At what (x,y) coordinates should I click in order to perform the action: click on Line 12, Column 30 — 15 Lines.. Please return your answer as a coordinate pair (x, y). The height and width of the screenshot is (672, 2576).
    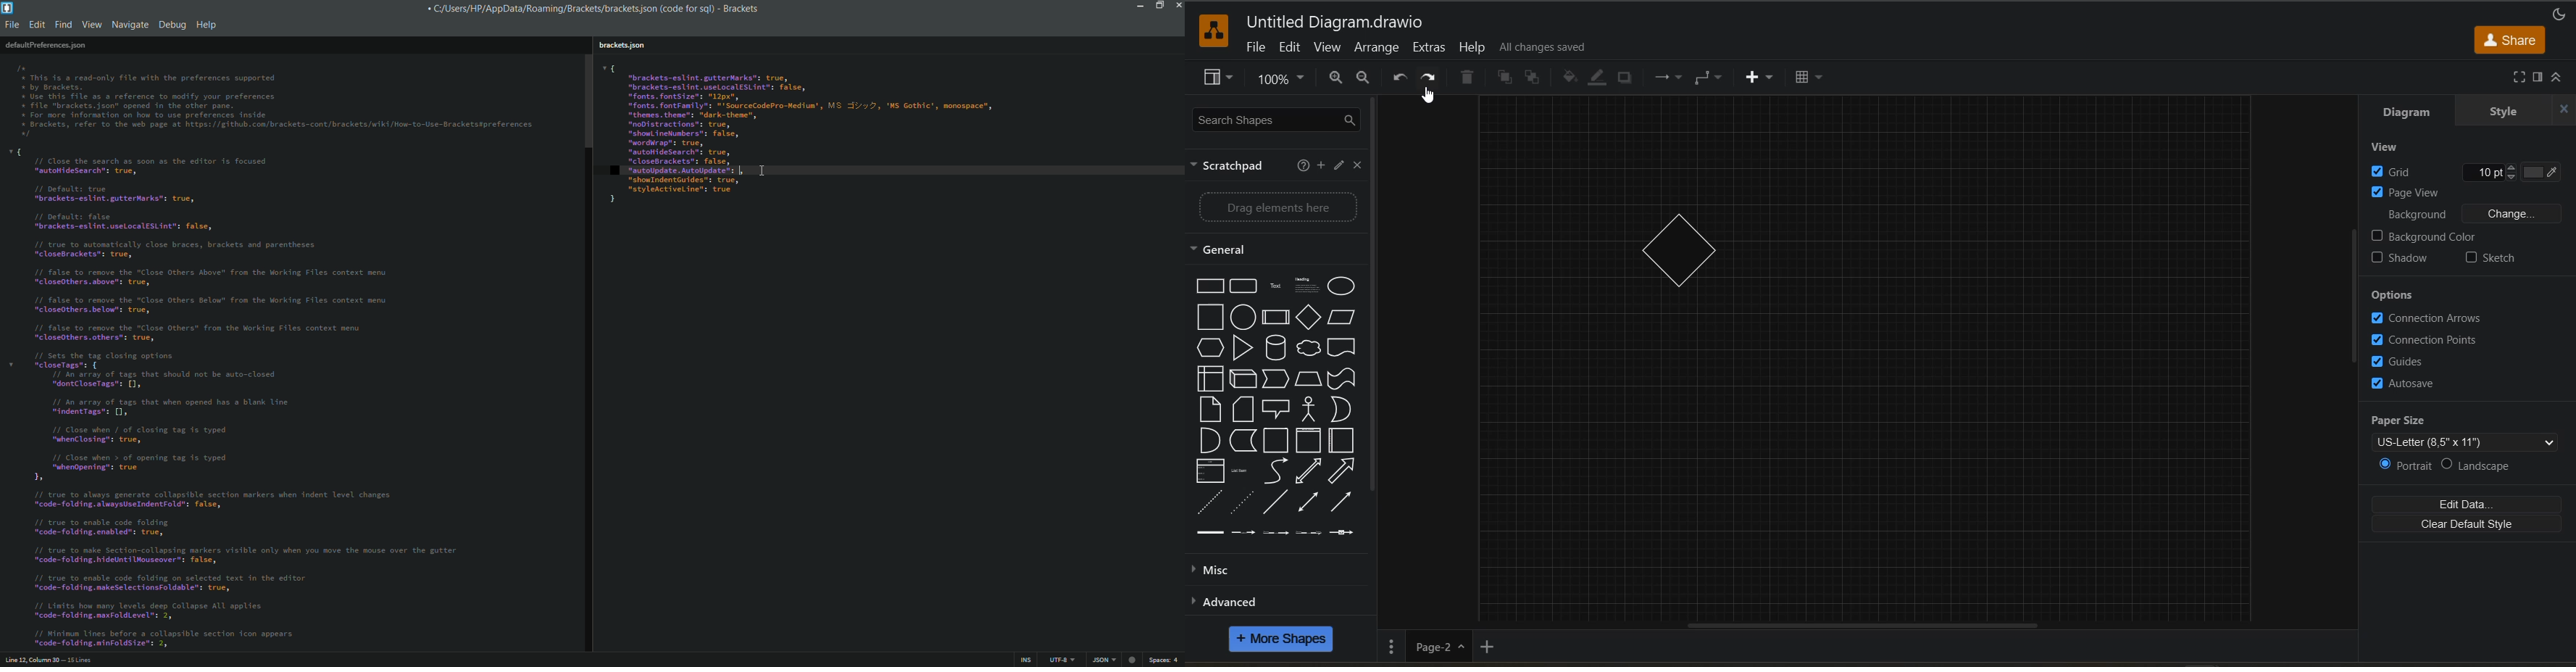
    Looking at the image, I should click on (48, 658).